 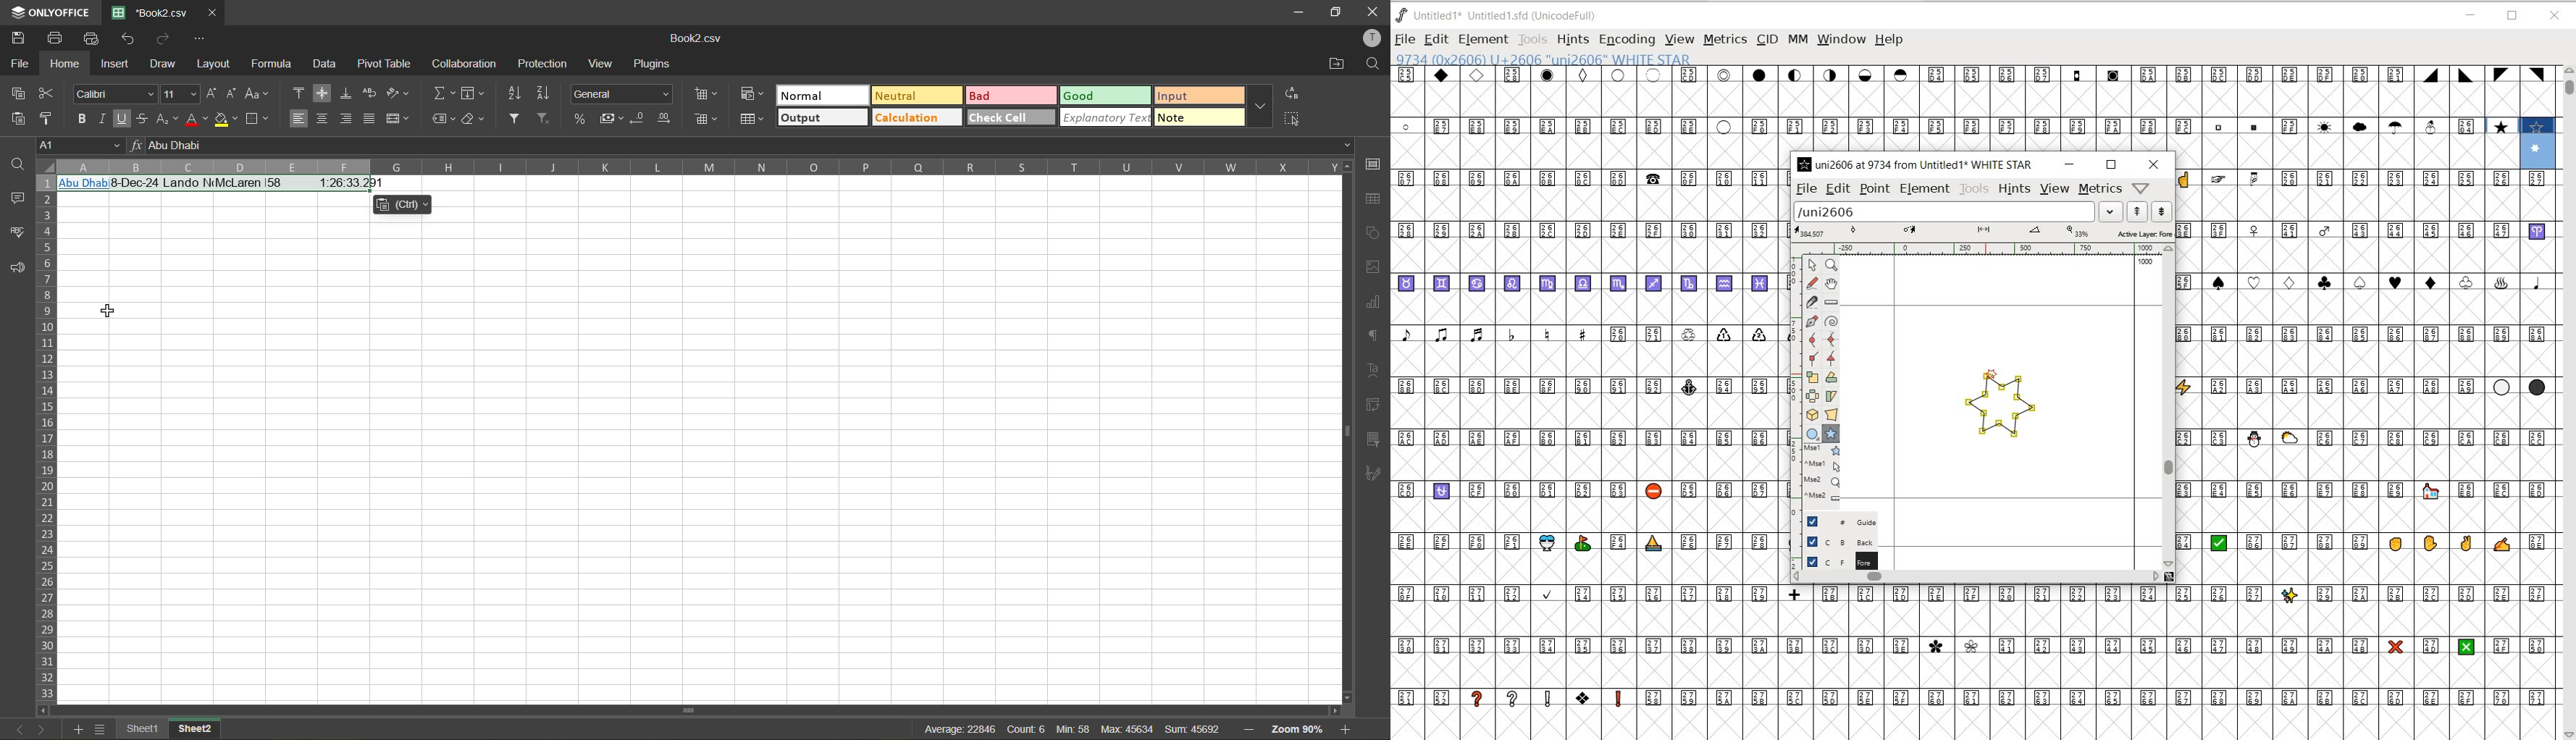 I want to click on table, so click(x=1375, y=200).